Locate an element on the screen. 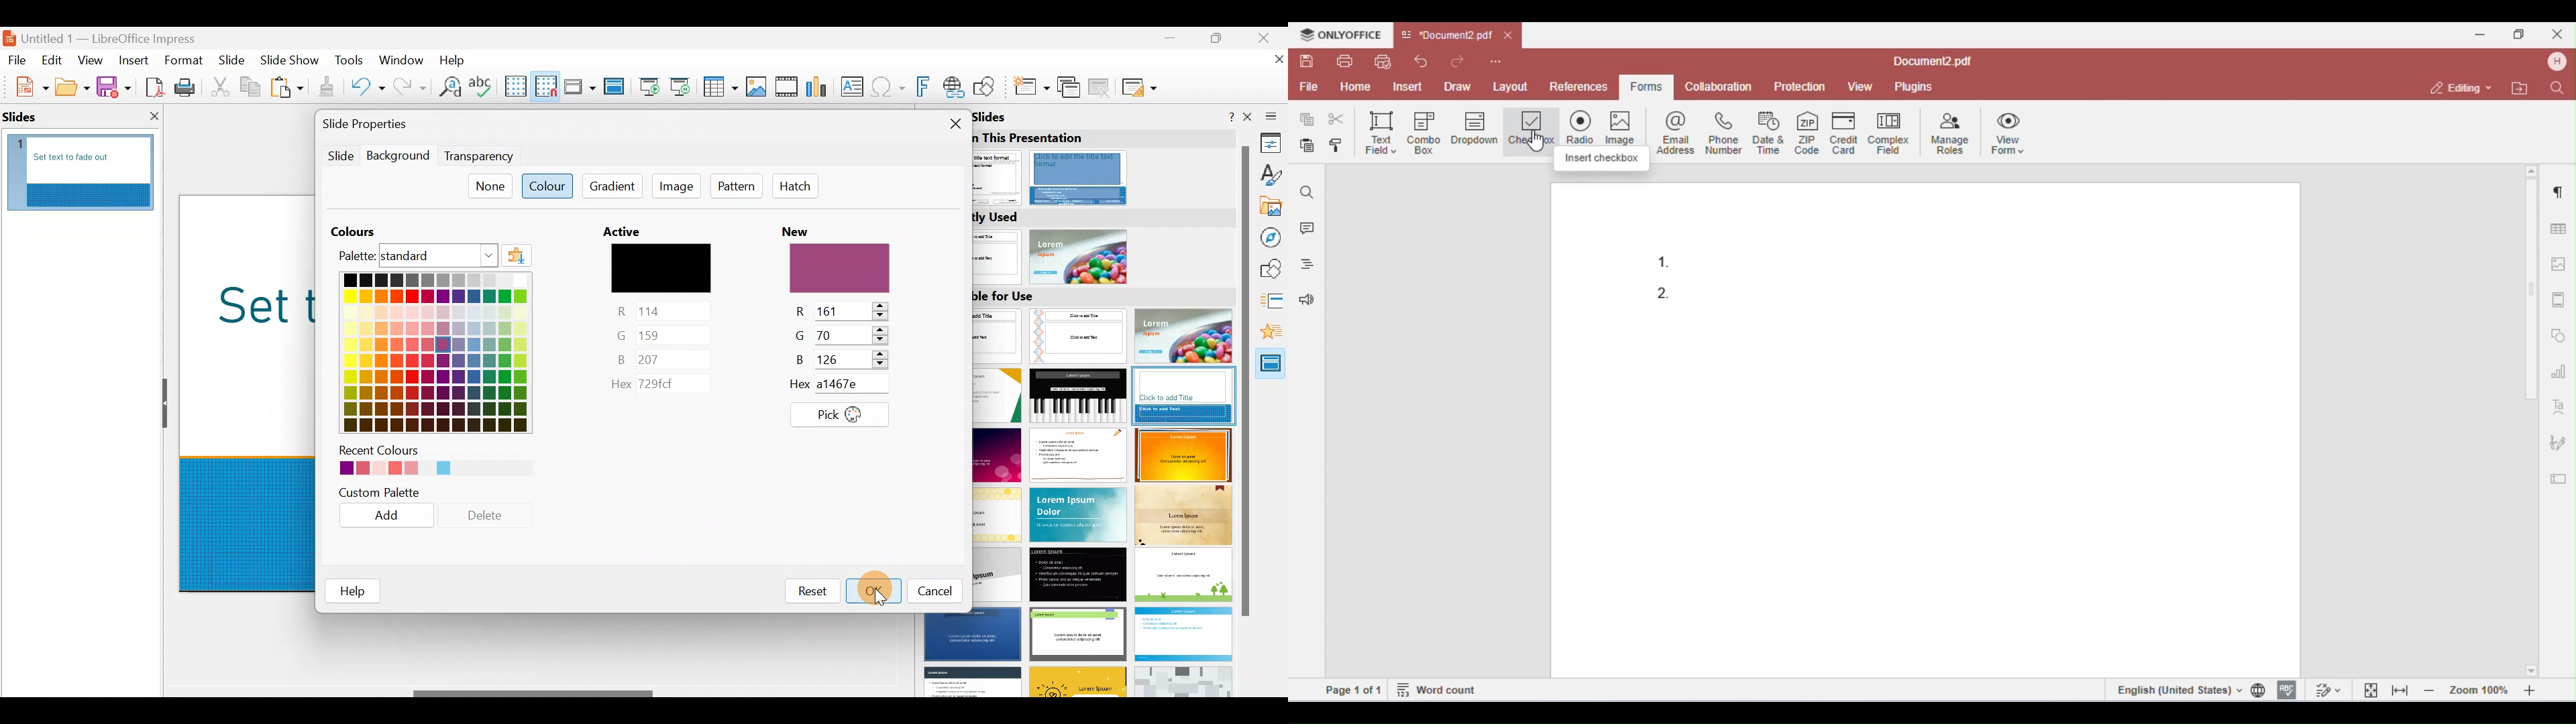  Print is located at coordinates (189, 88).